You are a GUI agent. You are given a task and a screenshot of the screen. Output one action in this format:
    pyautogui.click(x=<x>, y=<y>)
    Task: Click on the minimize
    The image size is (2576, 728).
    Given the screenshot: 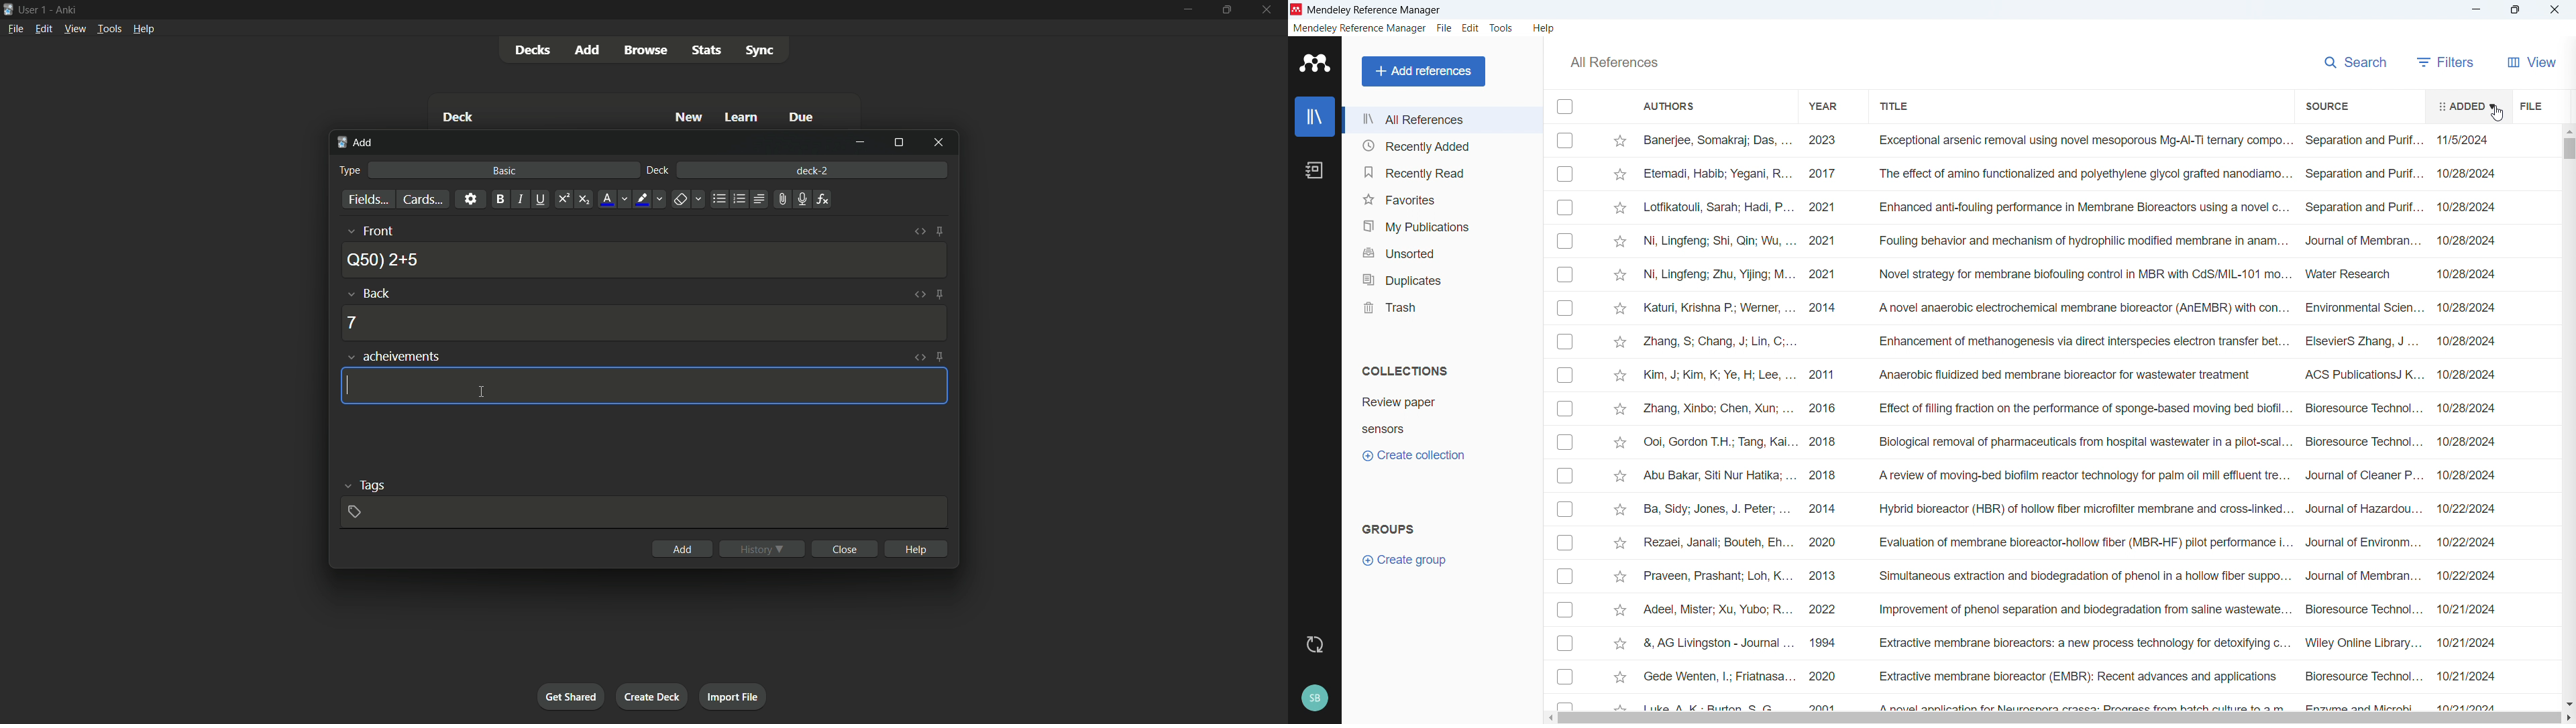 What is the action you would take?
    pyautogui.click(x=860, y=143)
    